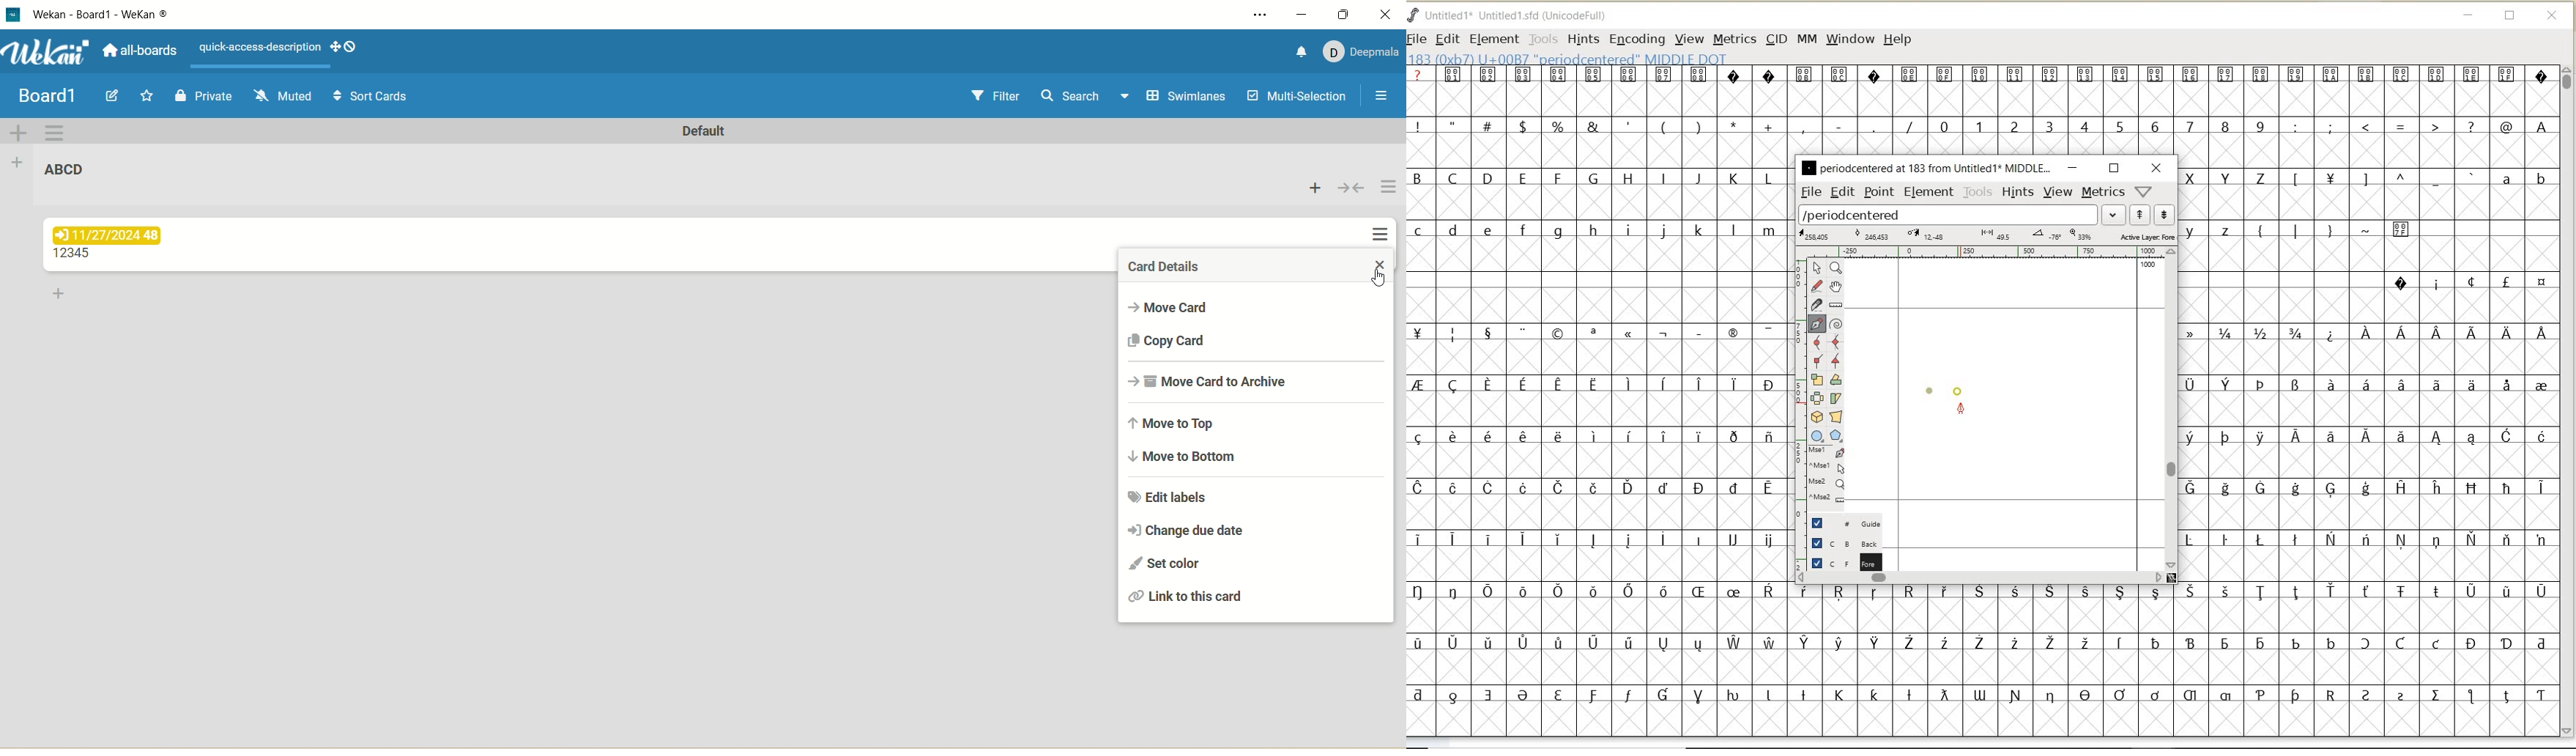  What do you see at coordinates (1384, 98) in the screenshot?
I see `open/close sidebar` at bounding box center [1384, 98].